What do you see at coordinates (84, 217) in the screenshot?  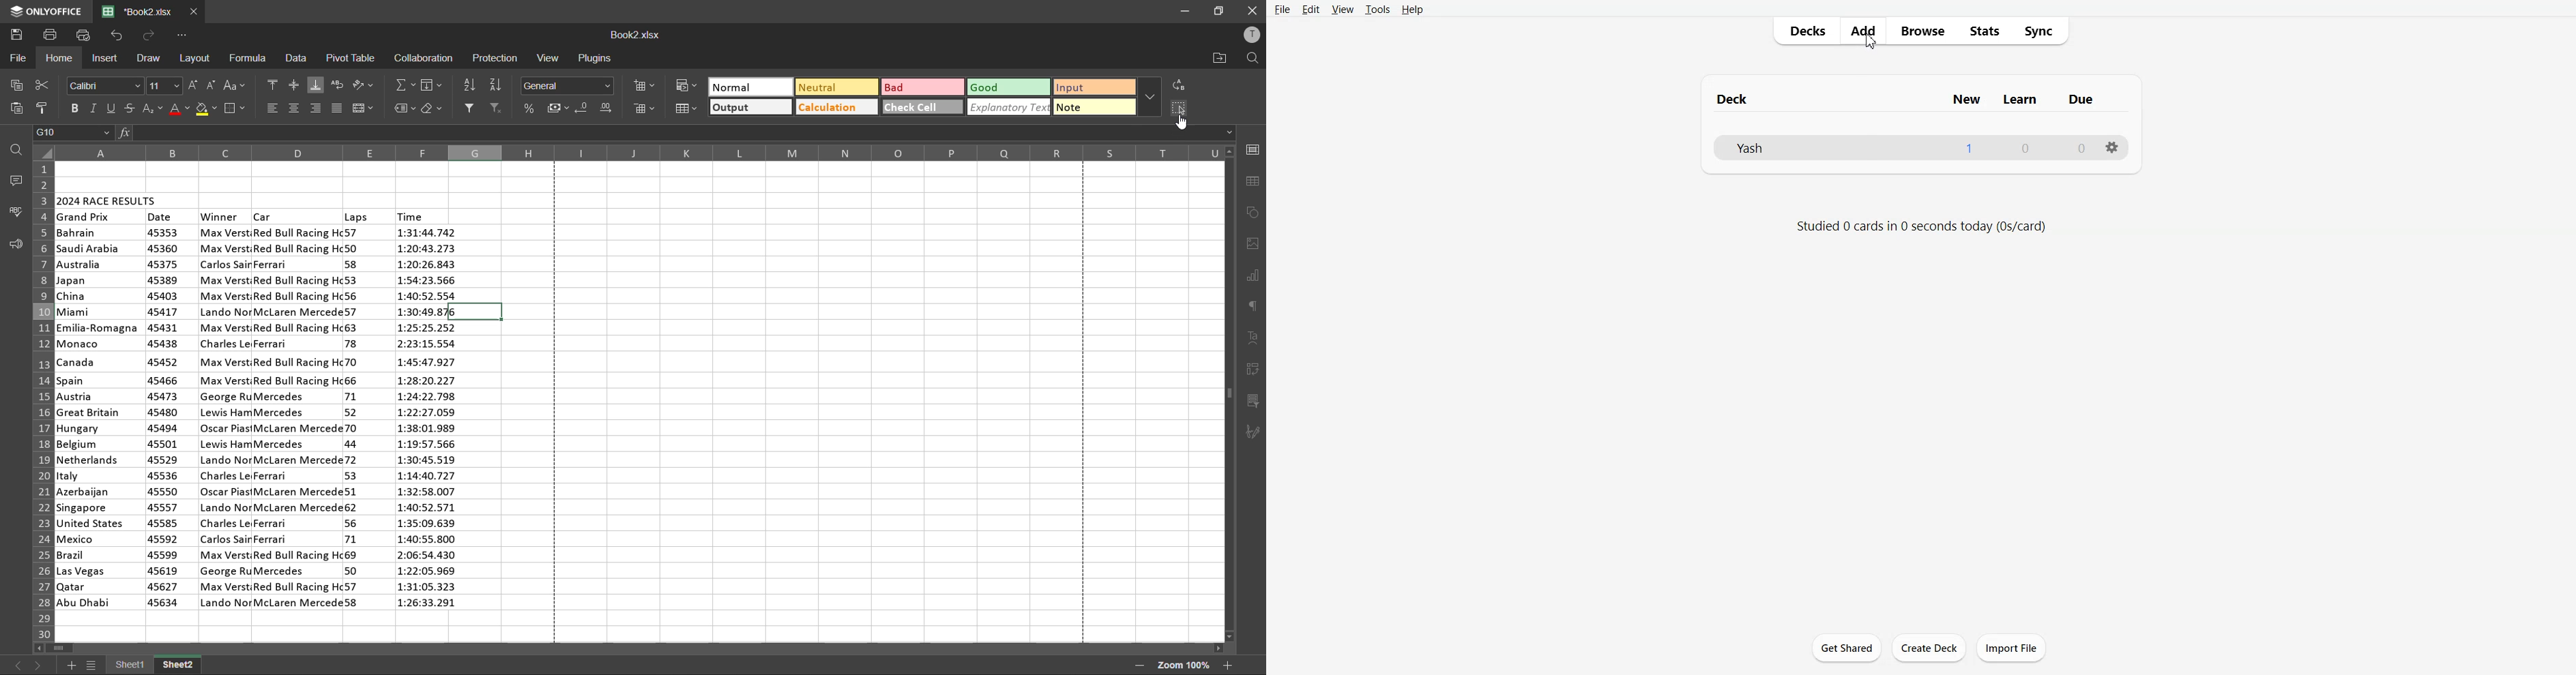 I see `grand prix` at bounding box center [84, 217].